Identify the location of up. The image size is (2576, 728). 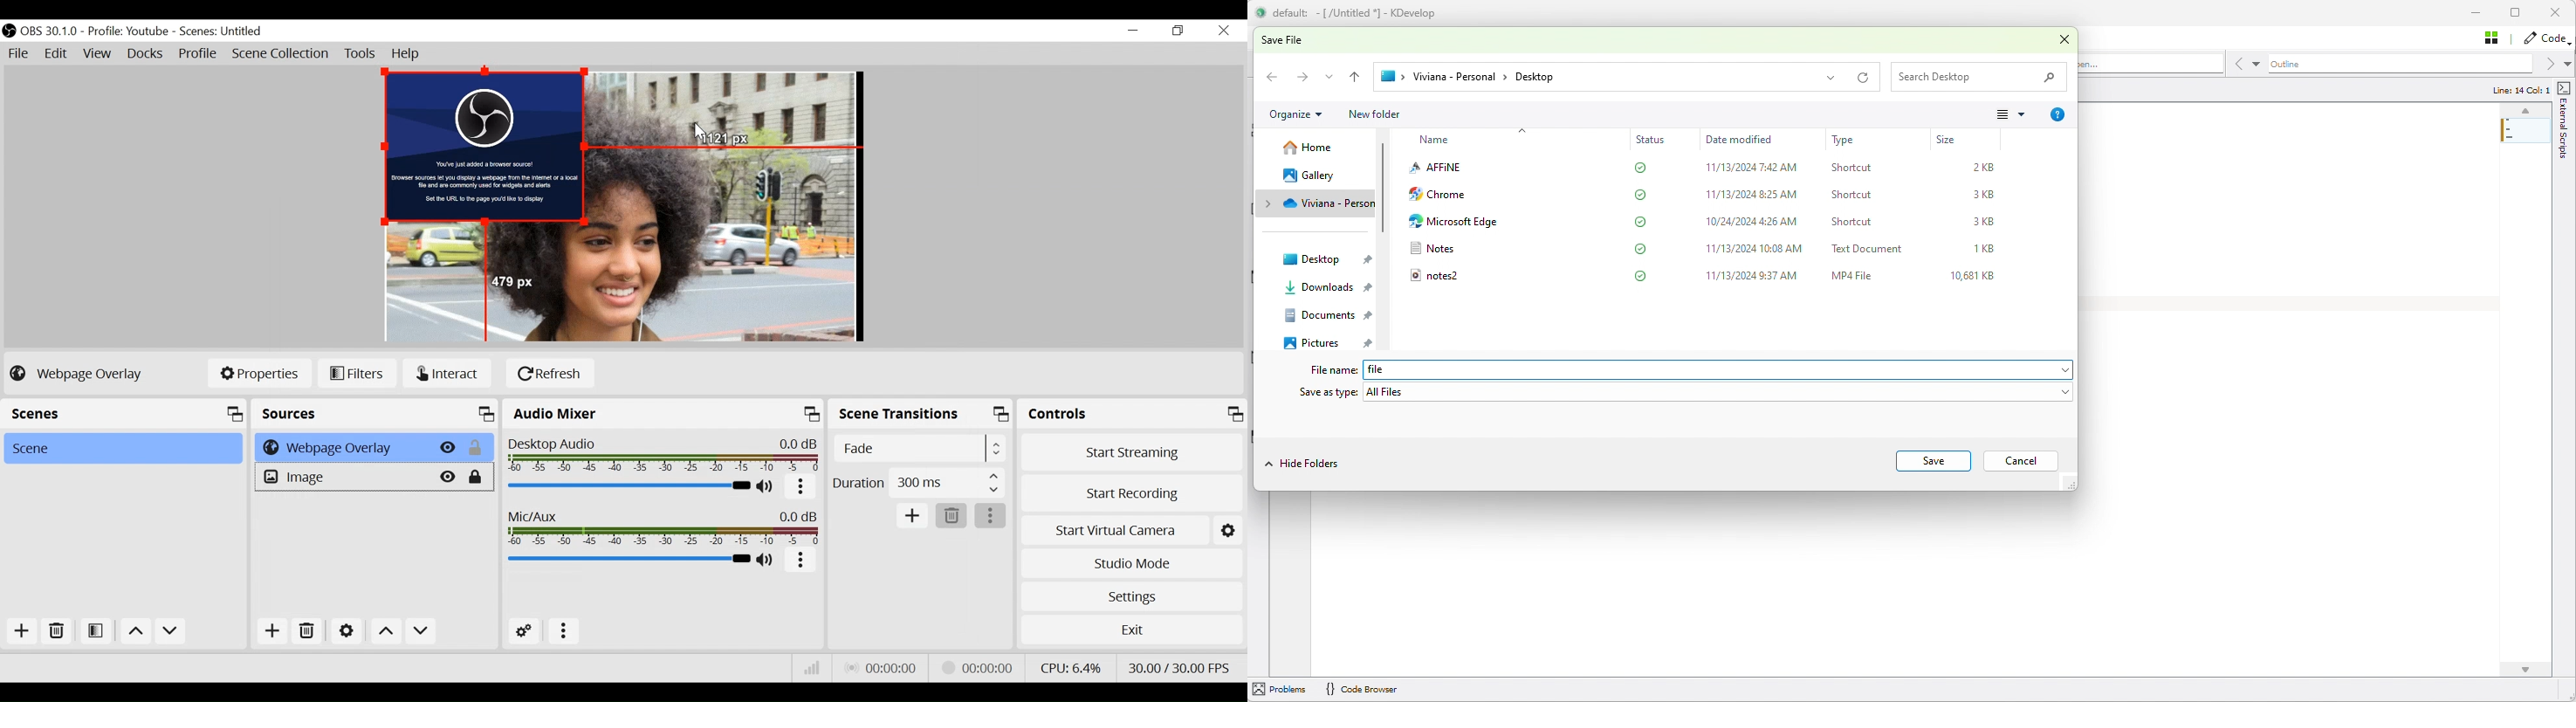
(2524, 111).